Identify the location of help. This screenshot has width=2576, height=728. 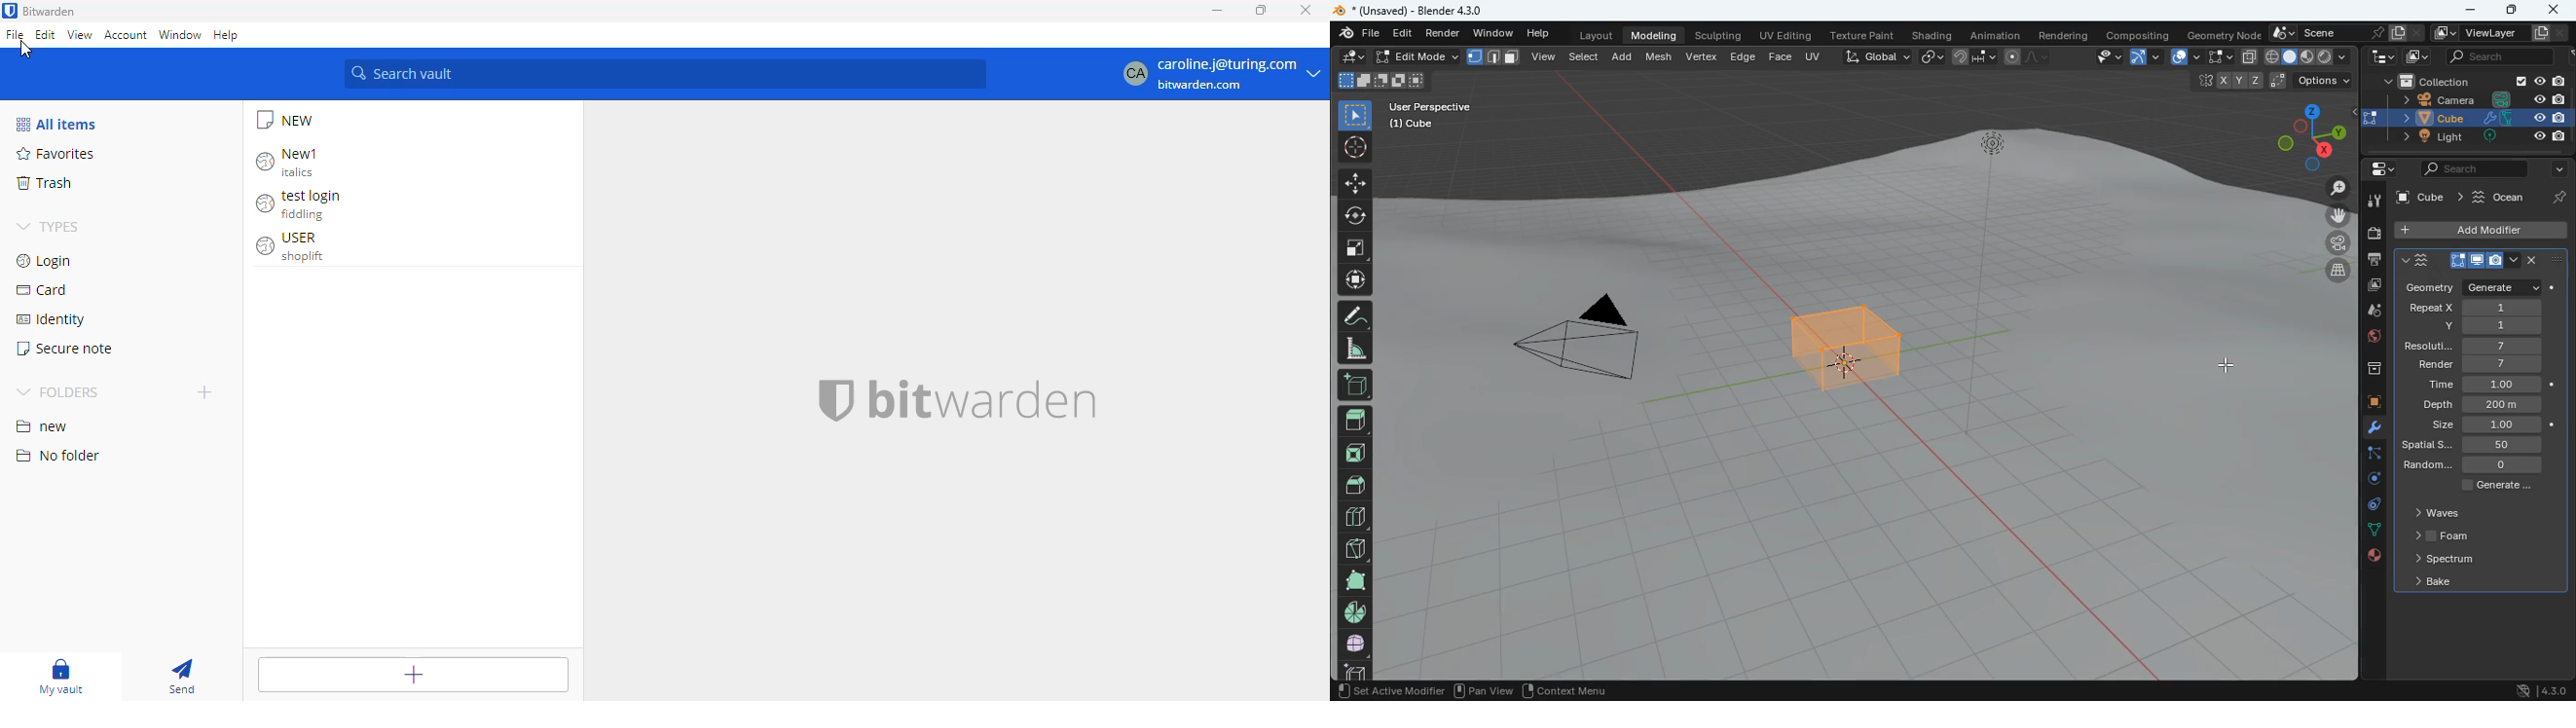
(1541, 30).